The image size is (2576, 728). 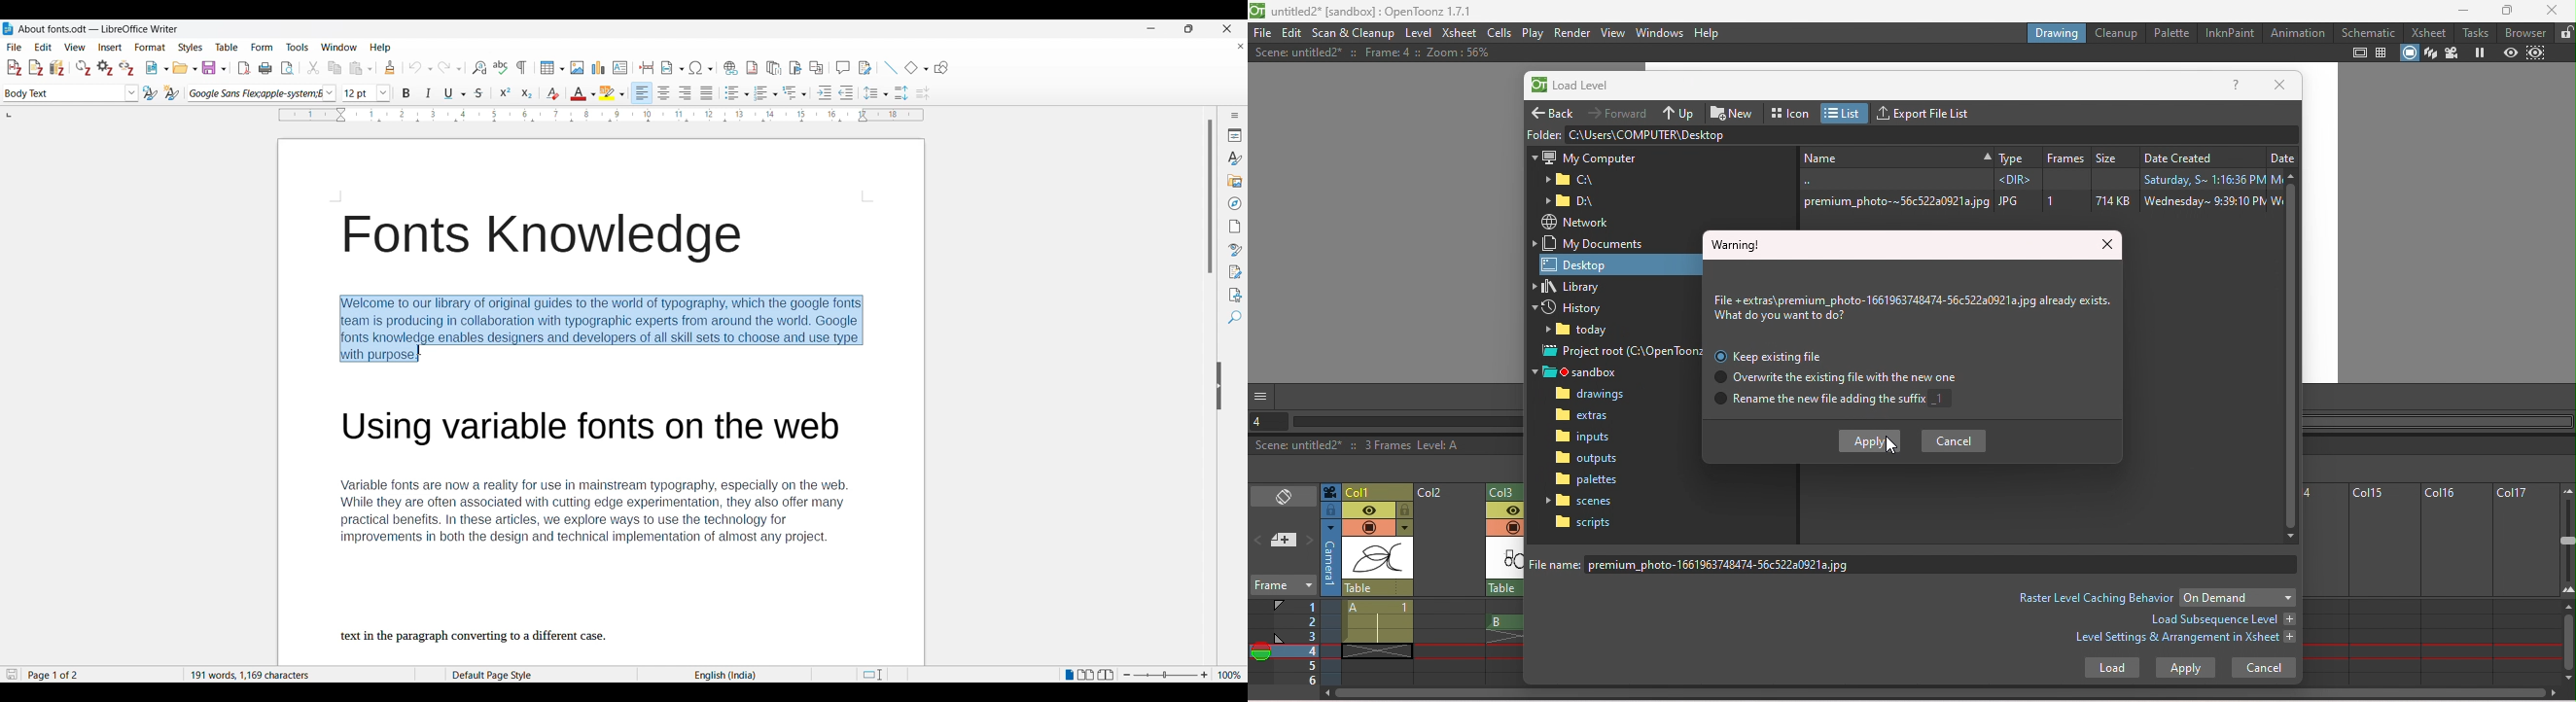 What do you see at coordinates (766, 93) in the screenshot?
I see `Toggle ordered list` at bounding box center [766, 93].